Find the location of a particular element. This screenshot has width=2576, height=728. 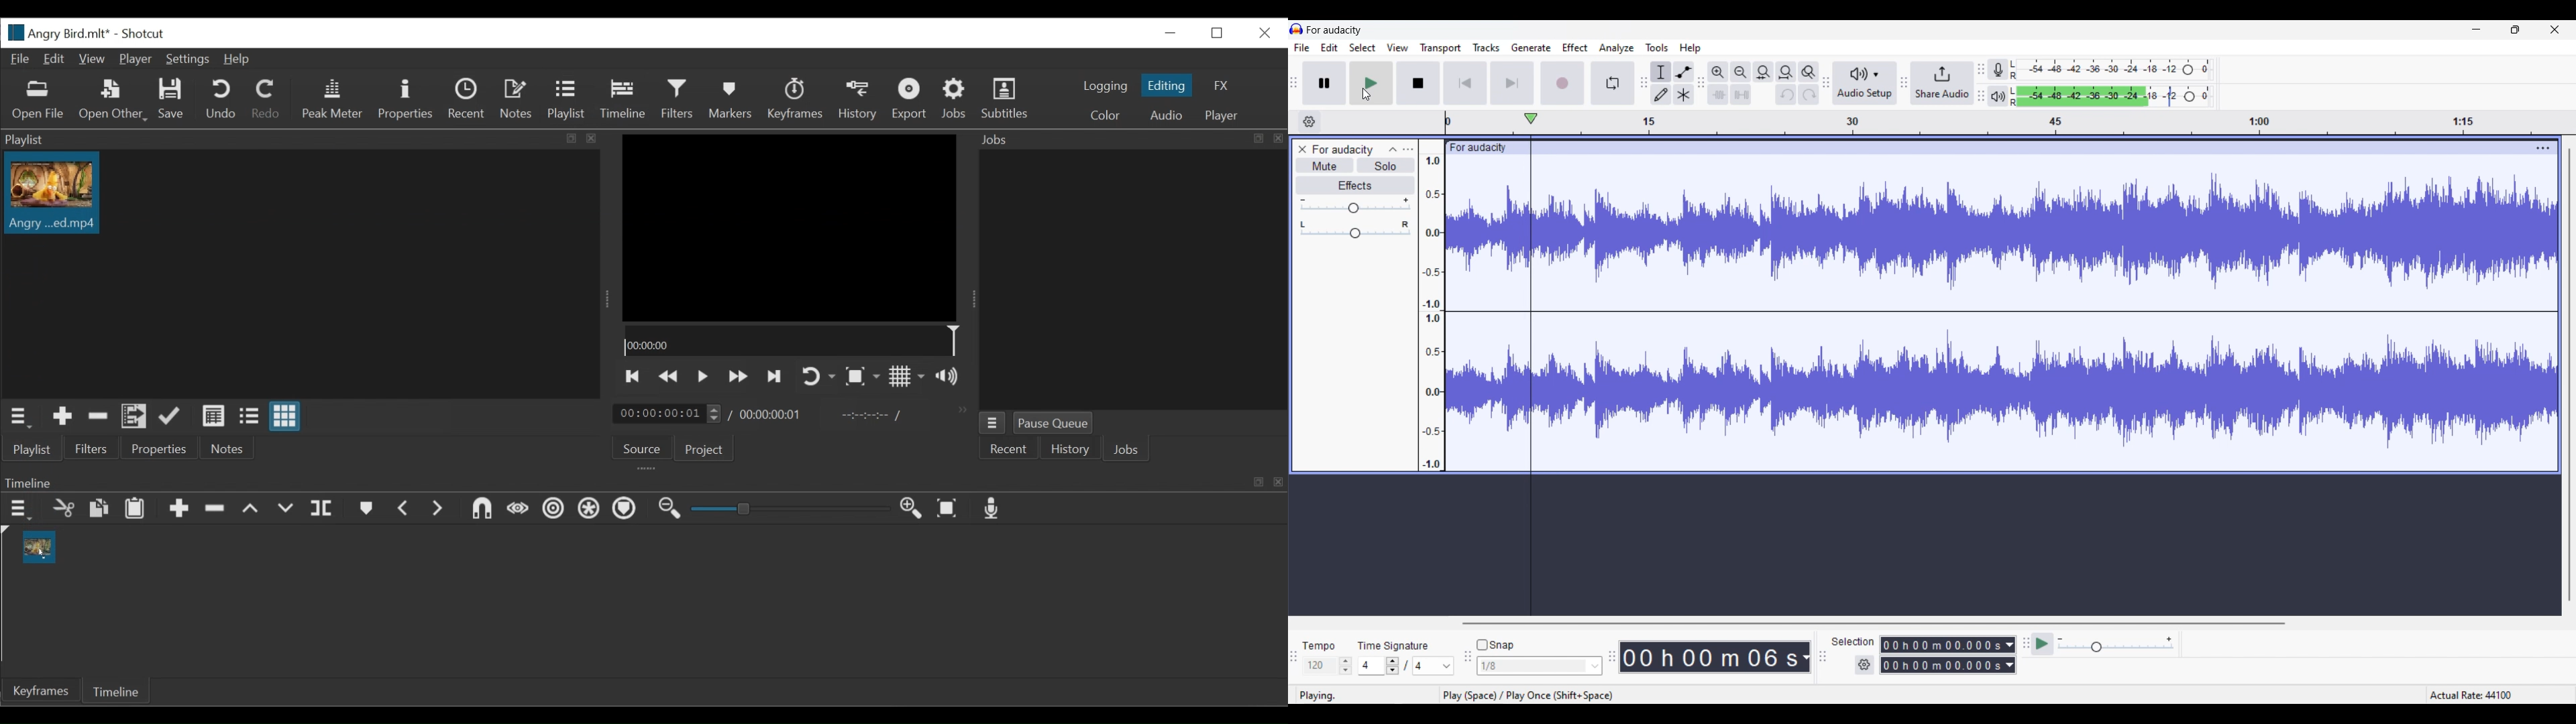

Source is located at coordinates (639, 446).